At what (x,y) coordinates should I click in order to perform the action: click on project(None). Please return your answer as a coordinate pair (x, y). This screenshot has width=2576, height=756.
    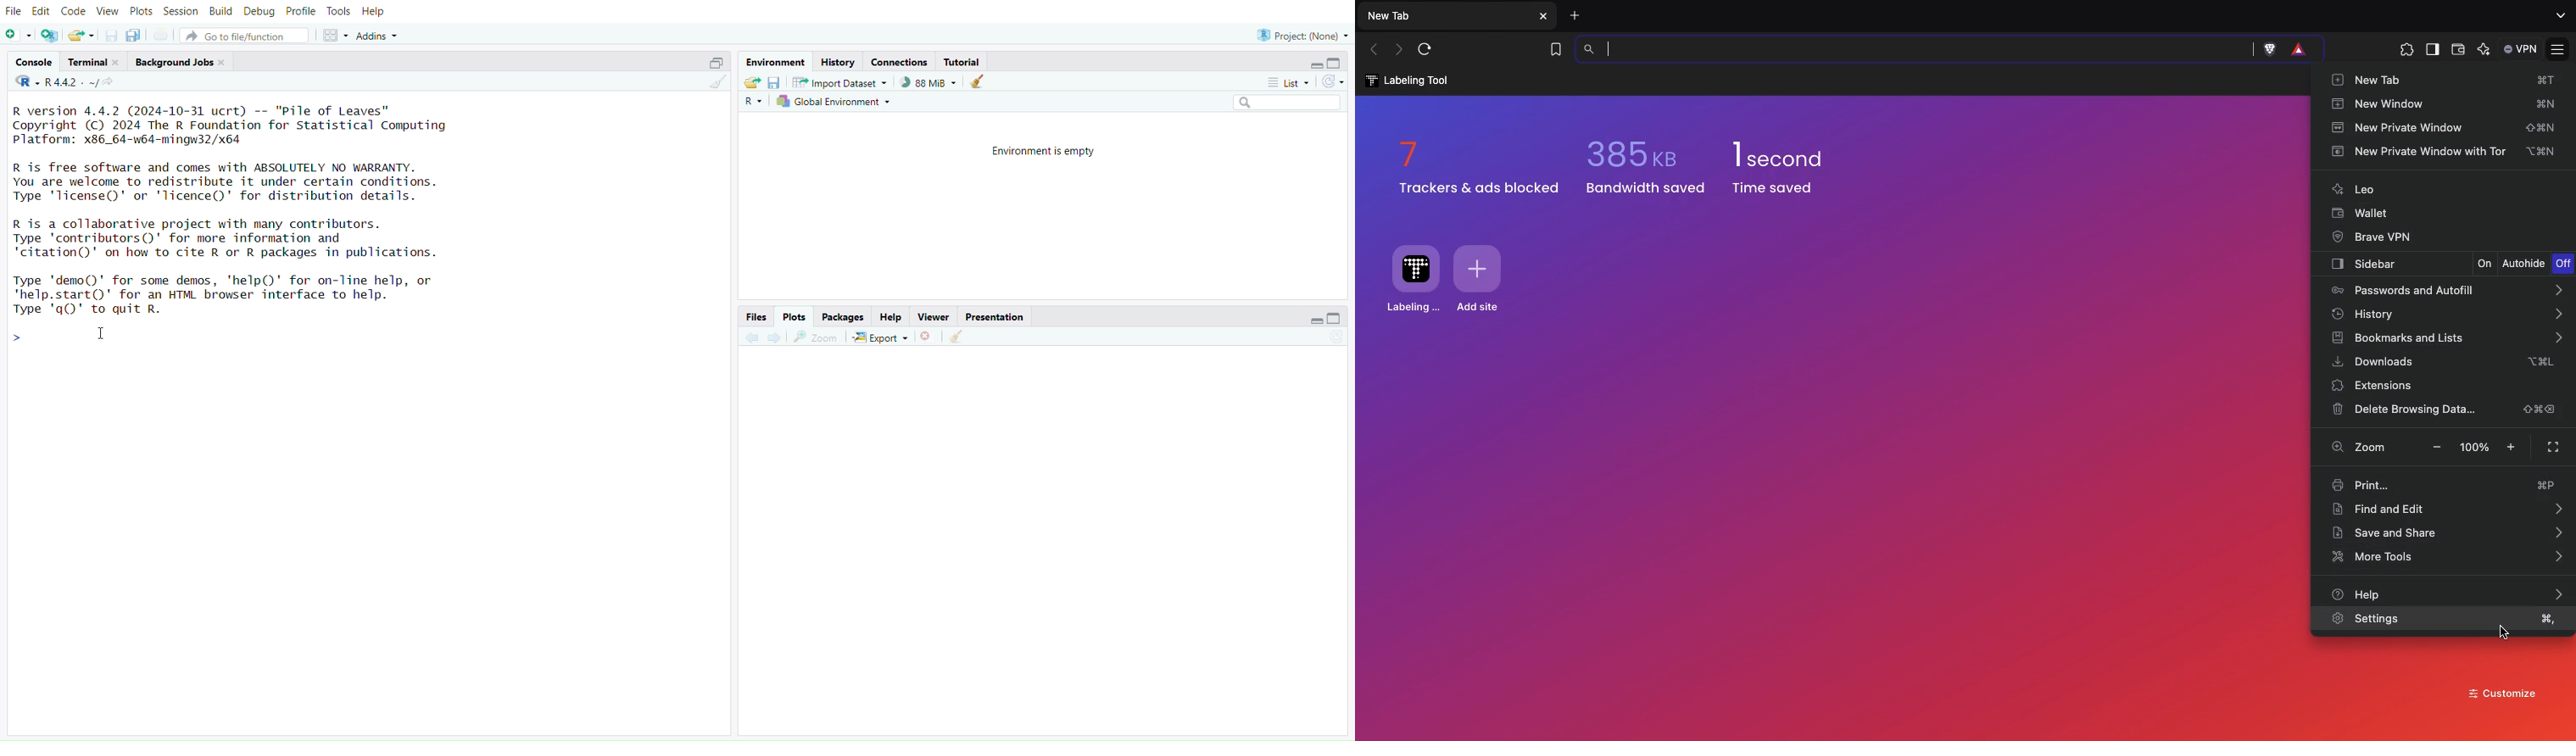
    Looking at the image, I should click on (1299, 35).